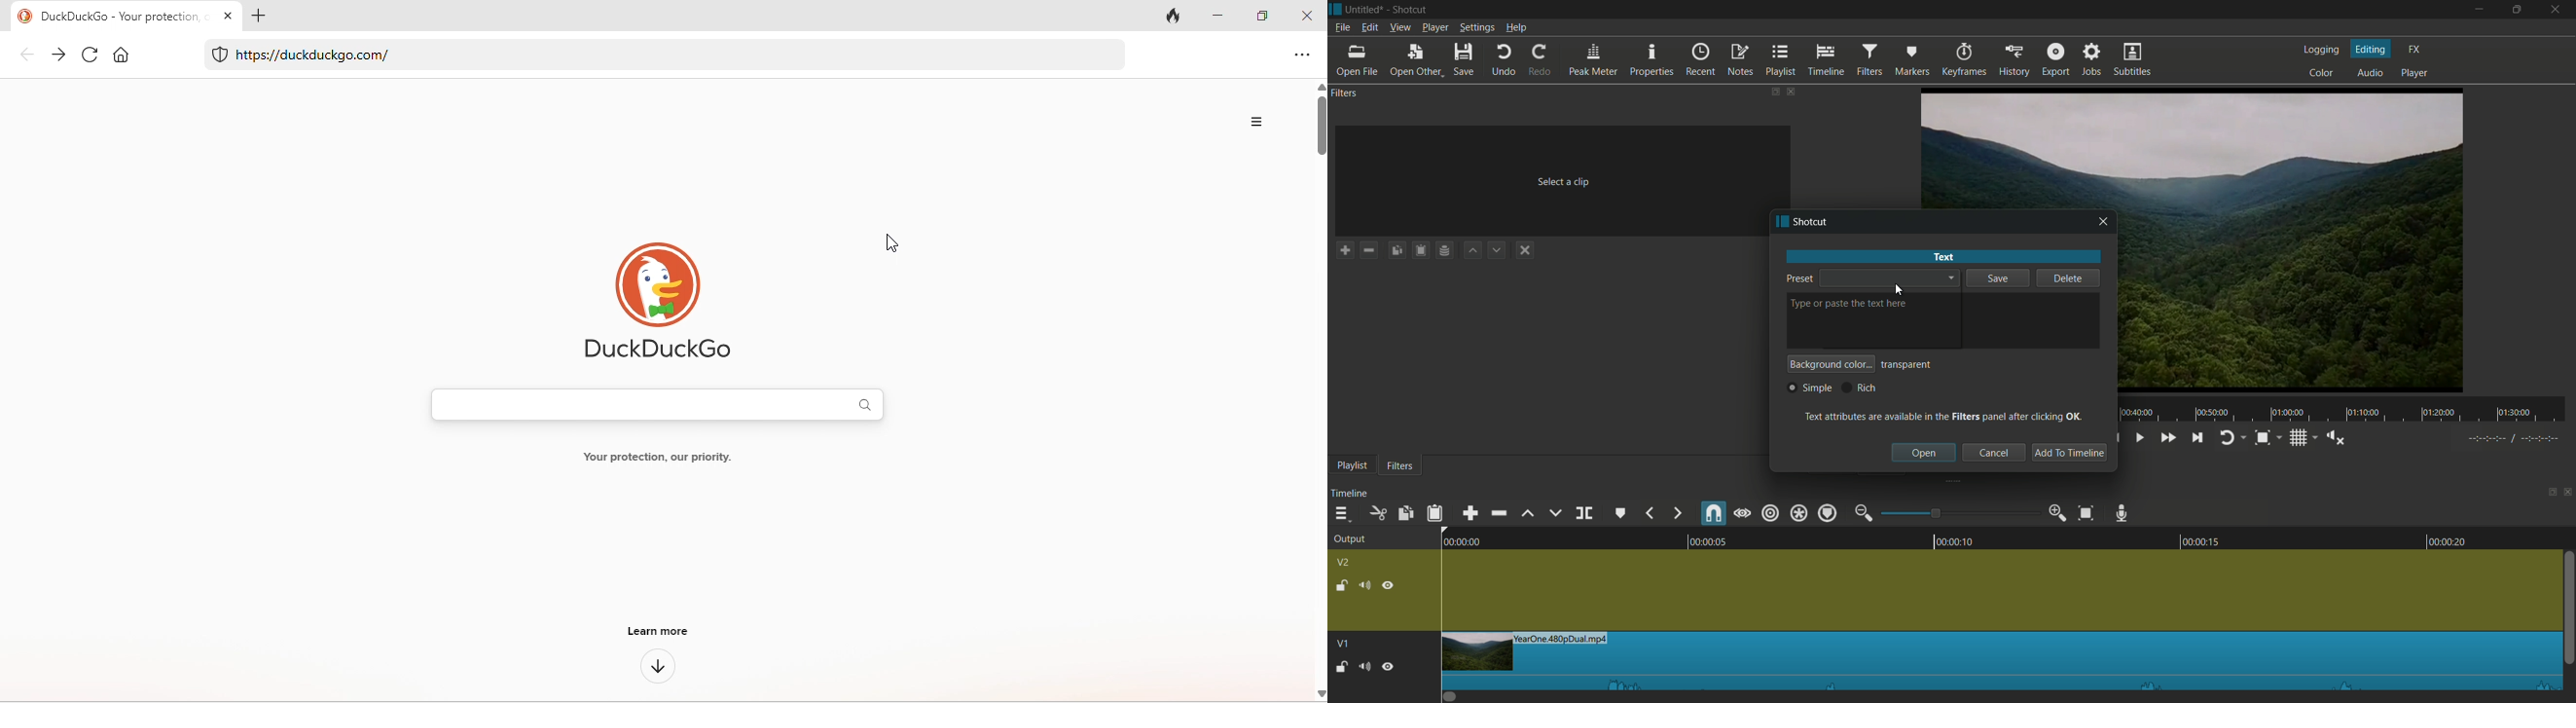 Image resolution: width=2576 pixels, height=728 pixels. I want to click on add a filter, so click(1344, 250).